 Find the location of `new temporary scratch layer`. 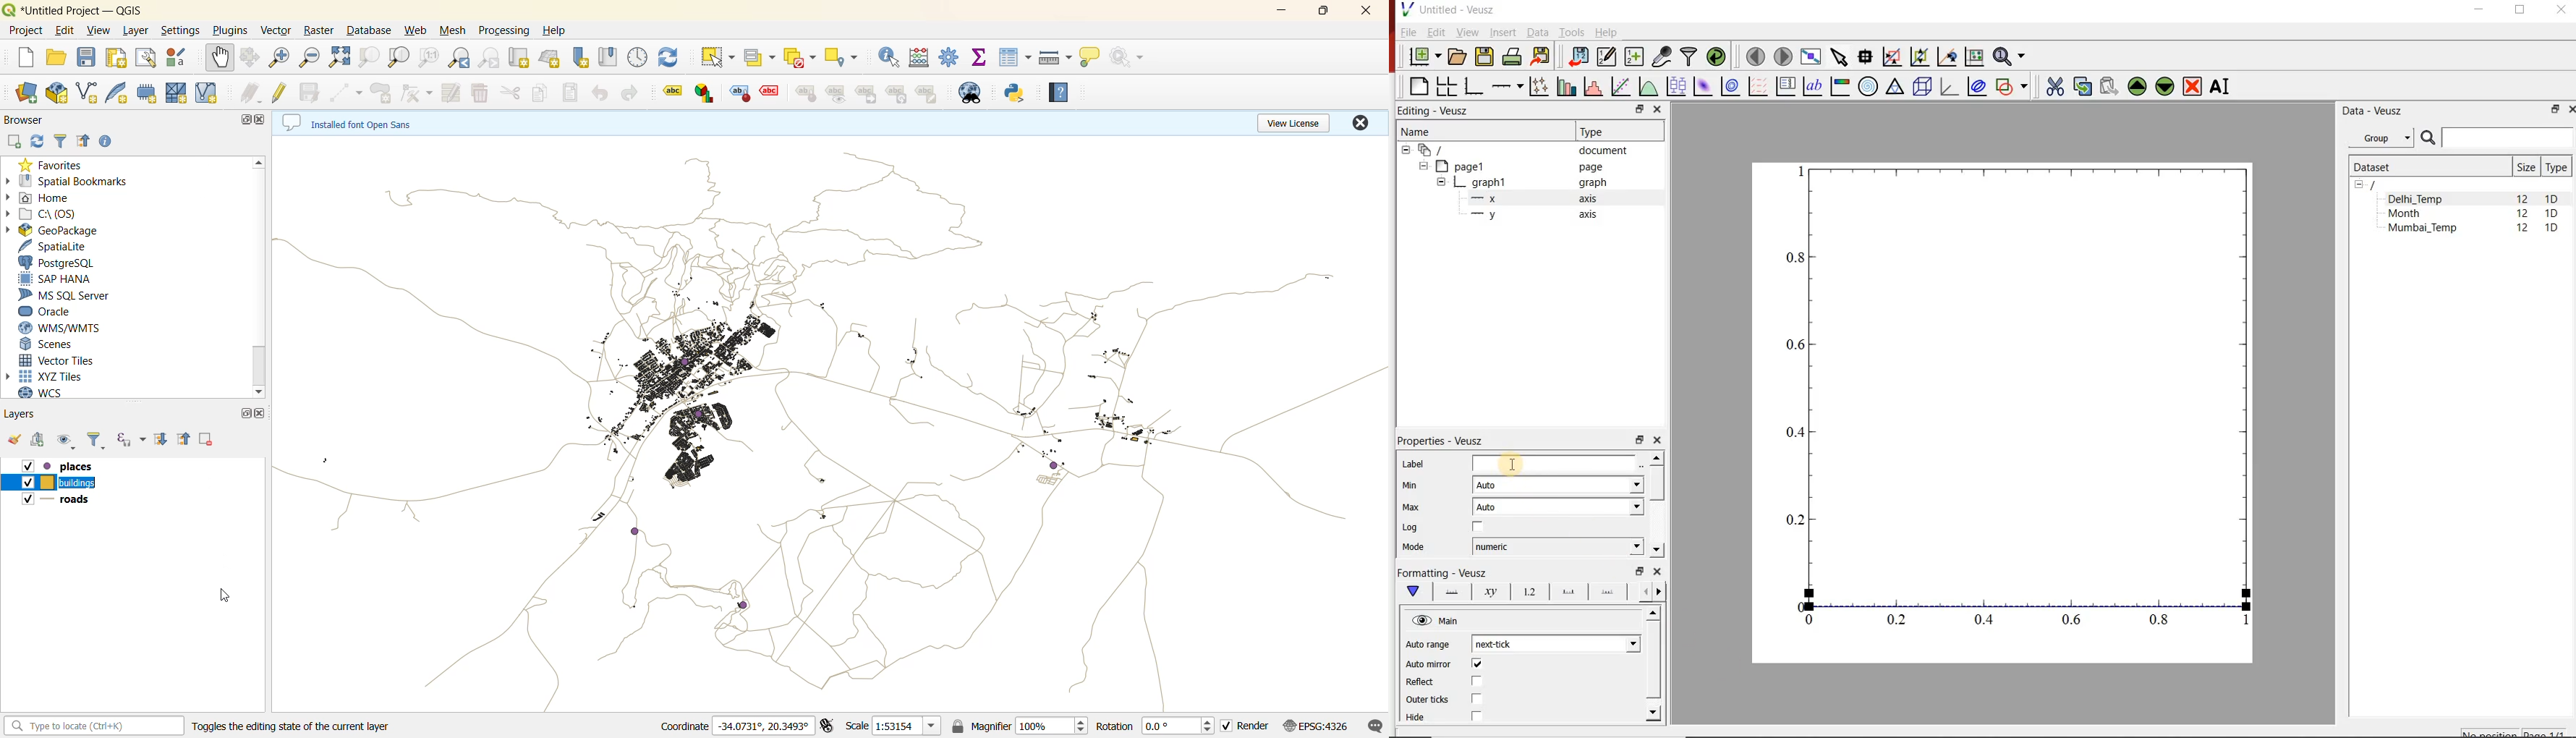

new temporary scratch layer is located at coordinates (148, 93).